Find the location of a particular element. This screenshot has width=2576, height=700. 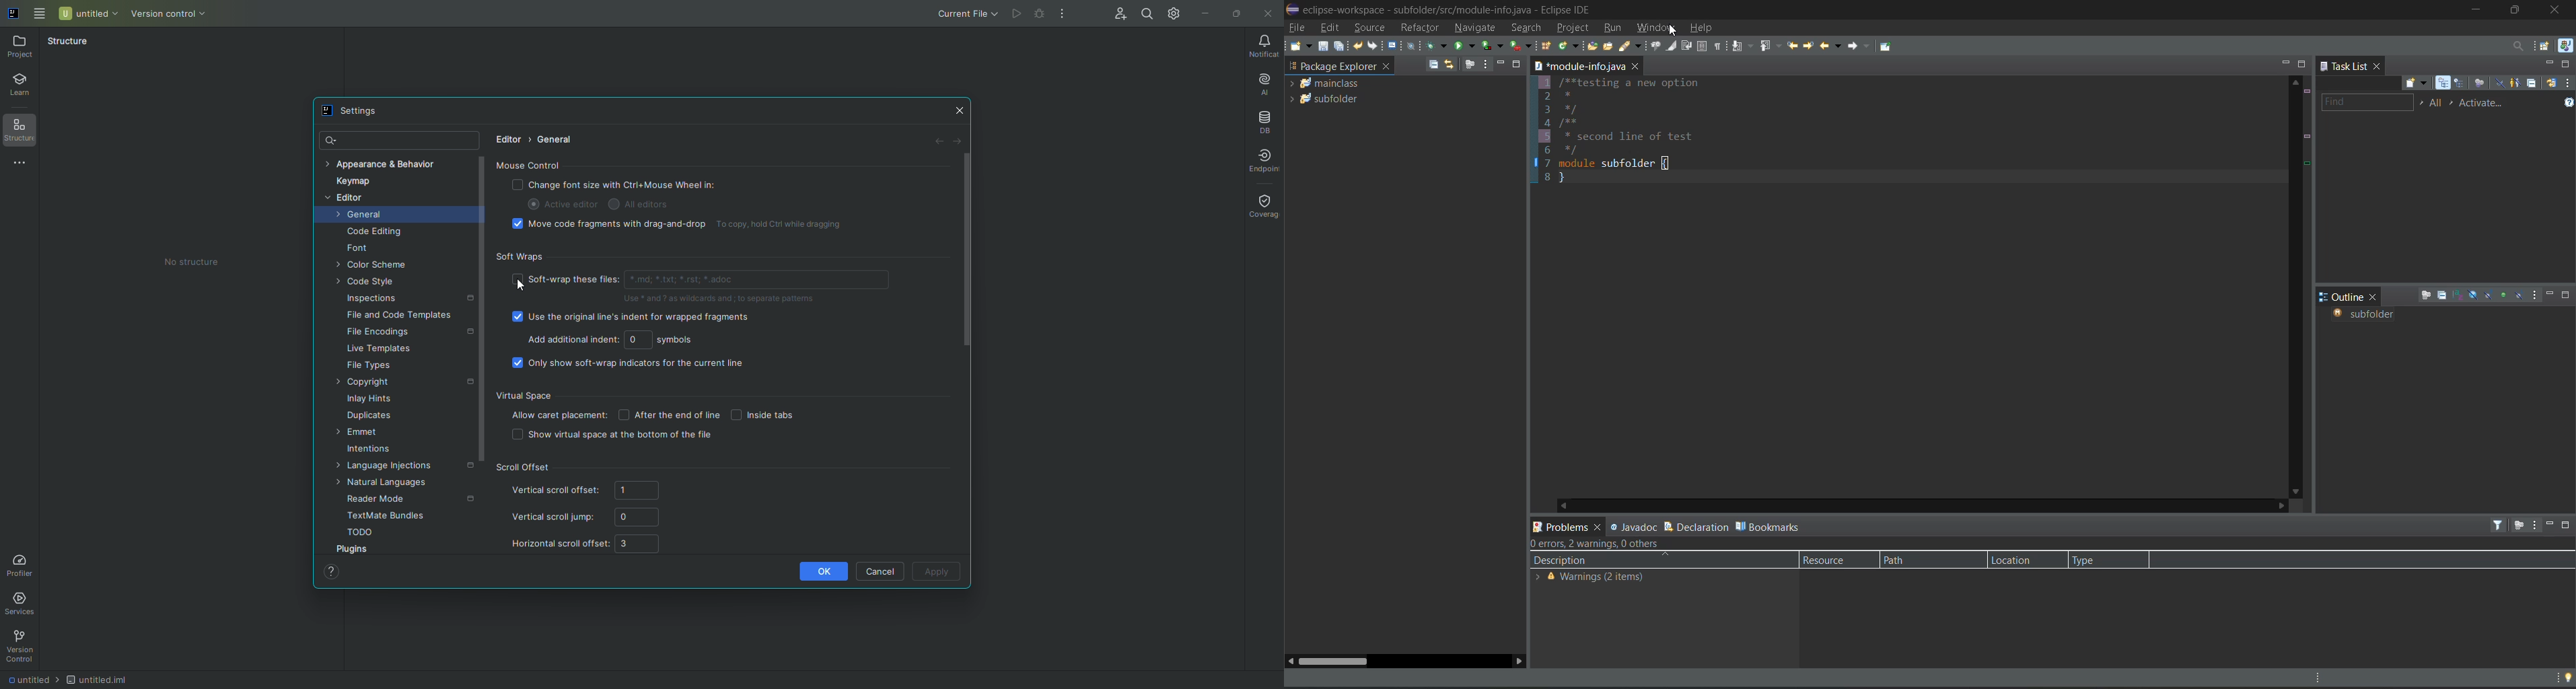

subfolder is located at coordinates (2369, 314).